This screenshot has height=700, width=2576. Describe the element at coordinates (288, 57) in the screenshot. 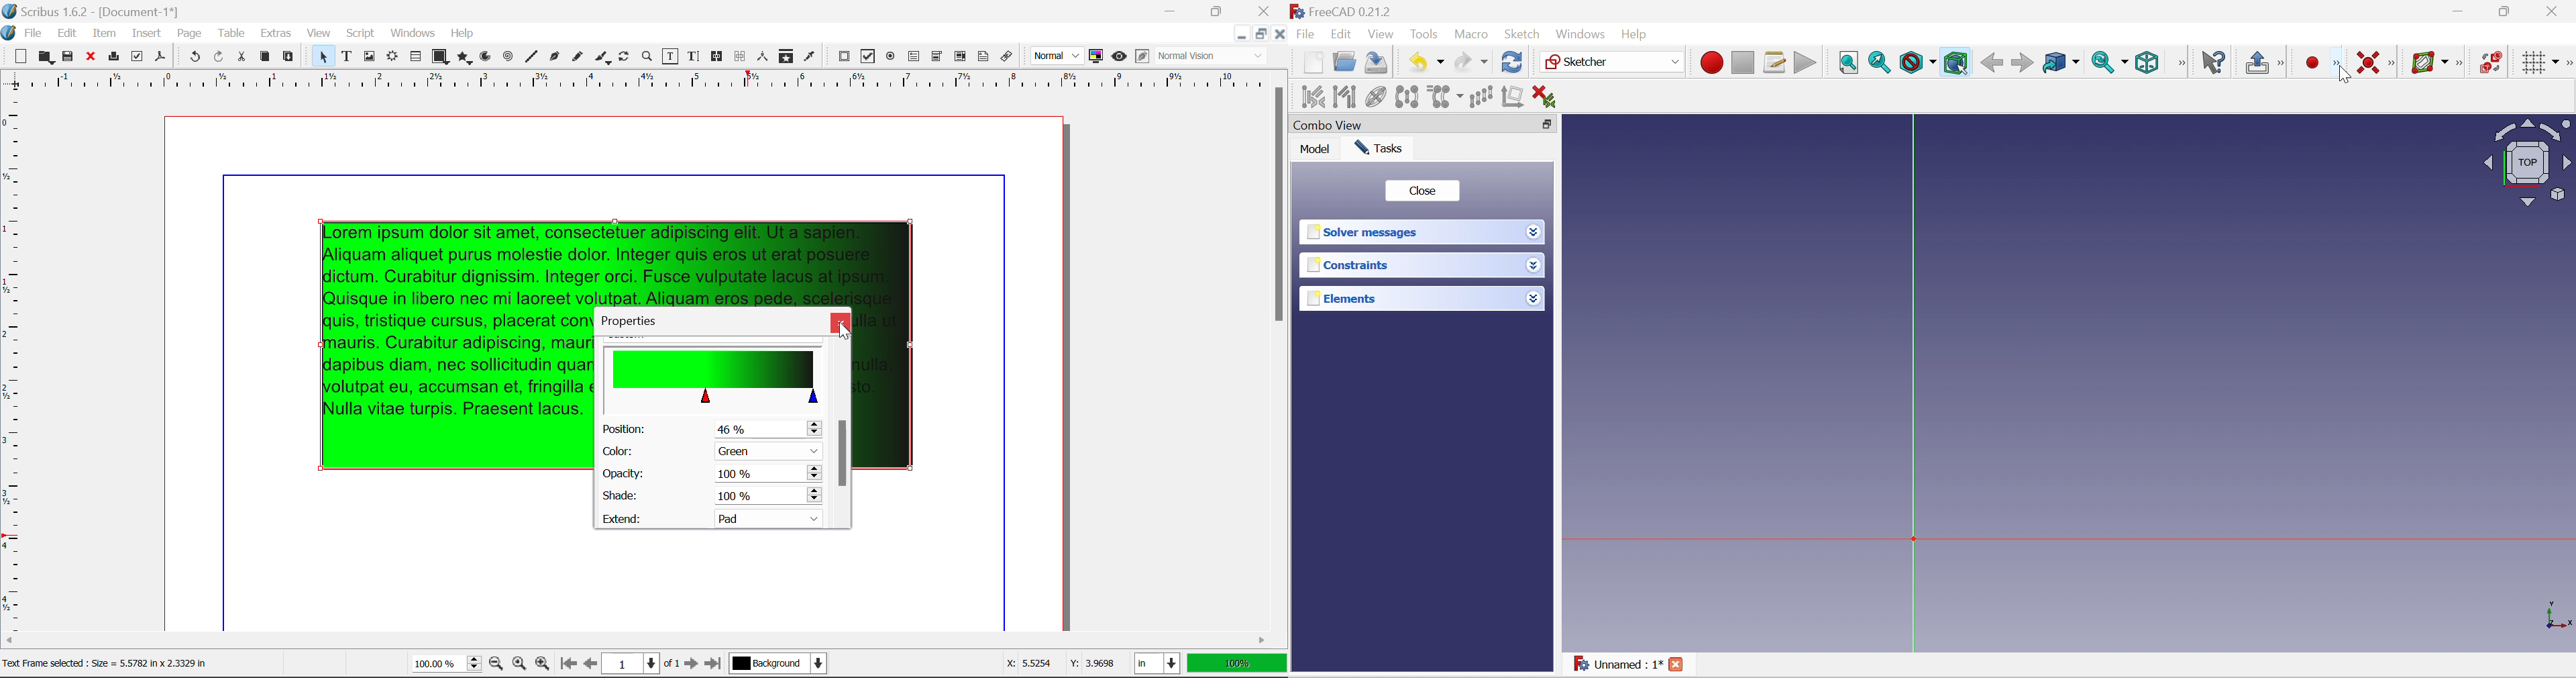

I see `Paste` at that location.